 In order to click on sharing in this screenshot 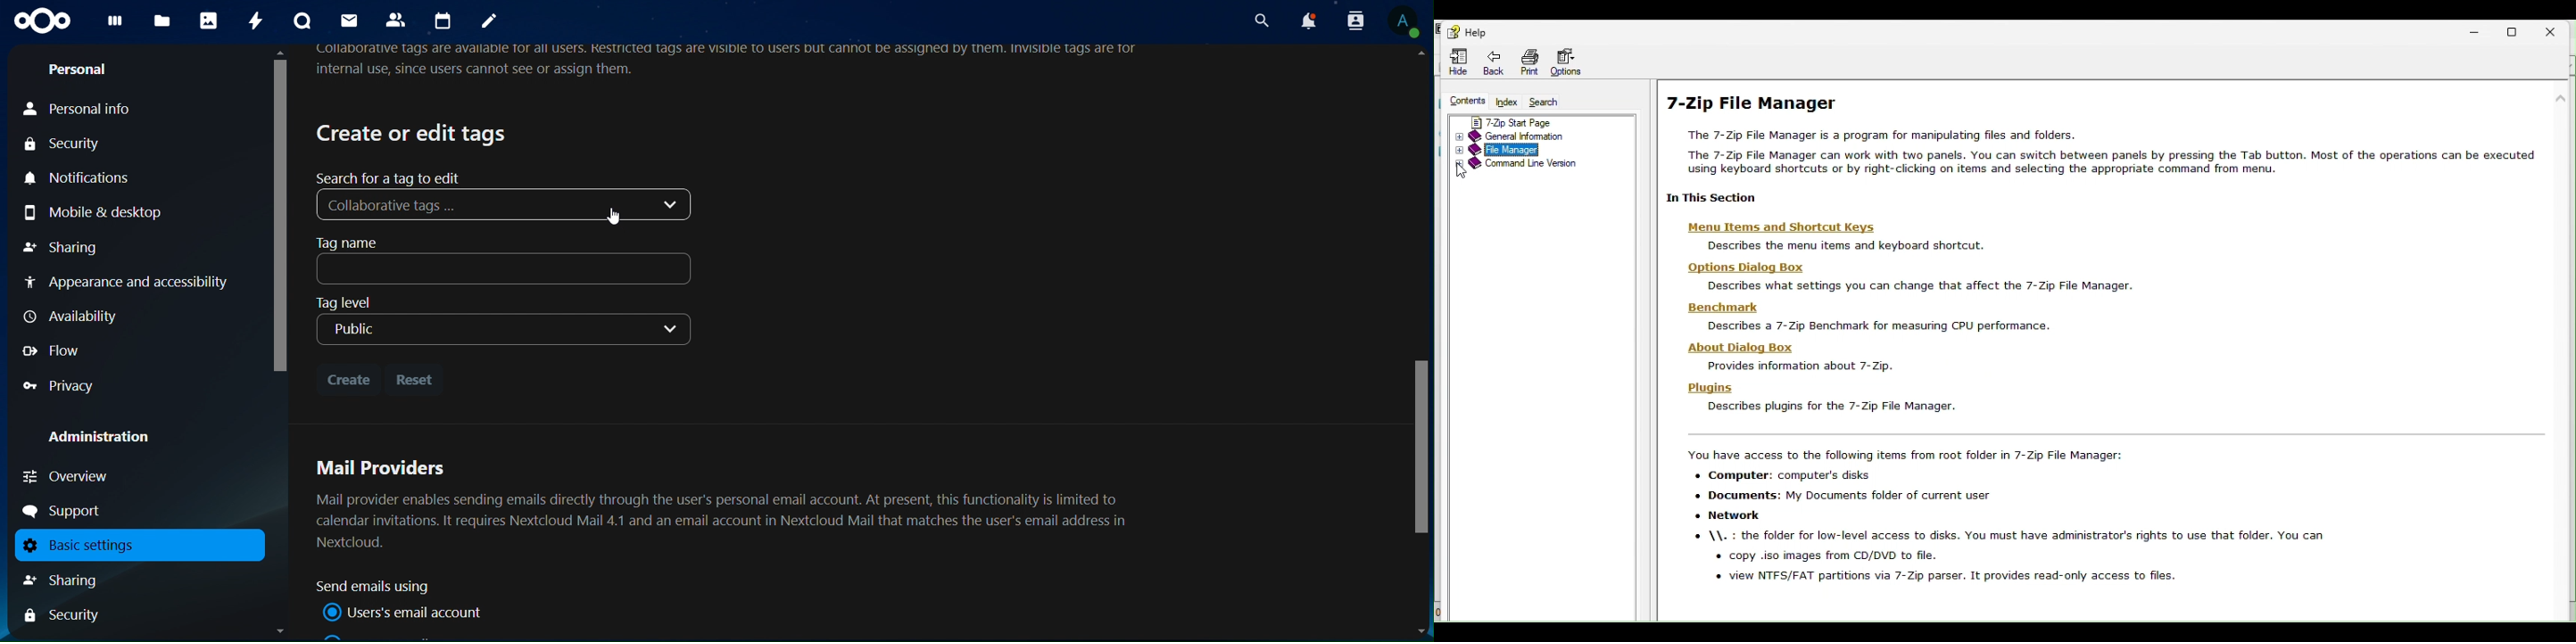, I will do `click(64, 246)`.